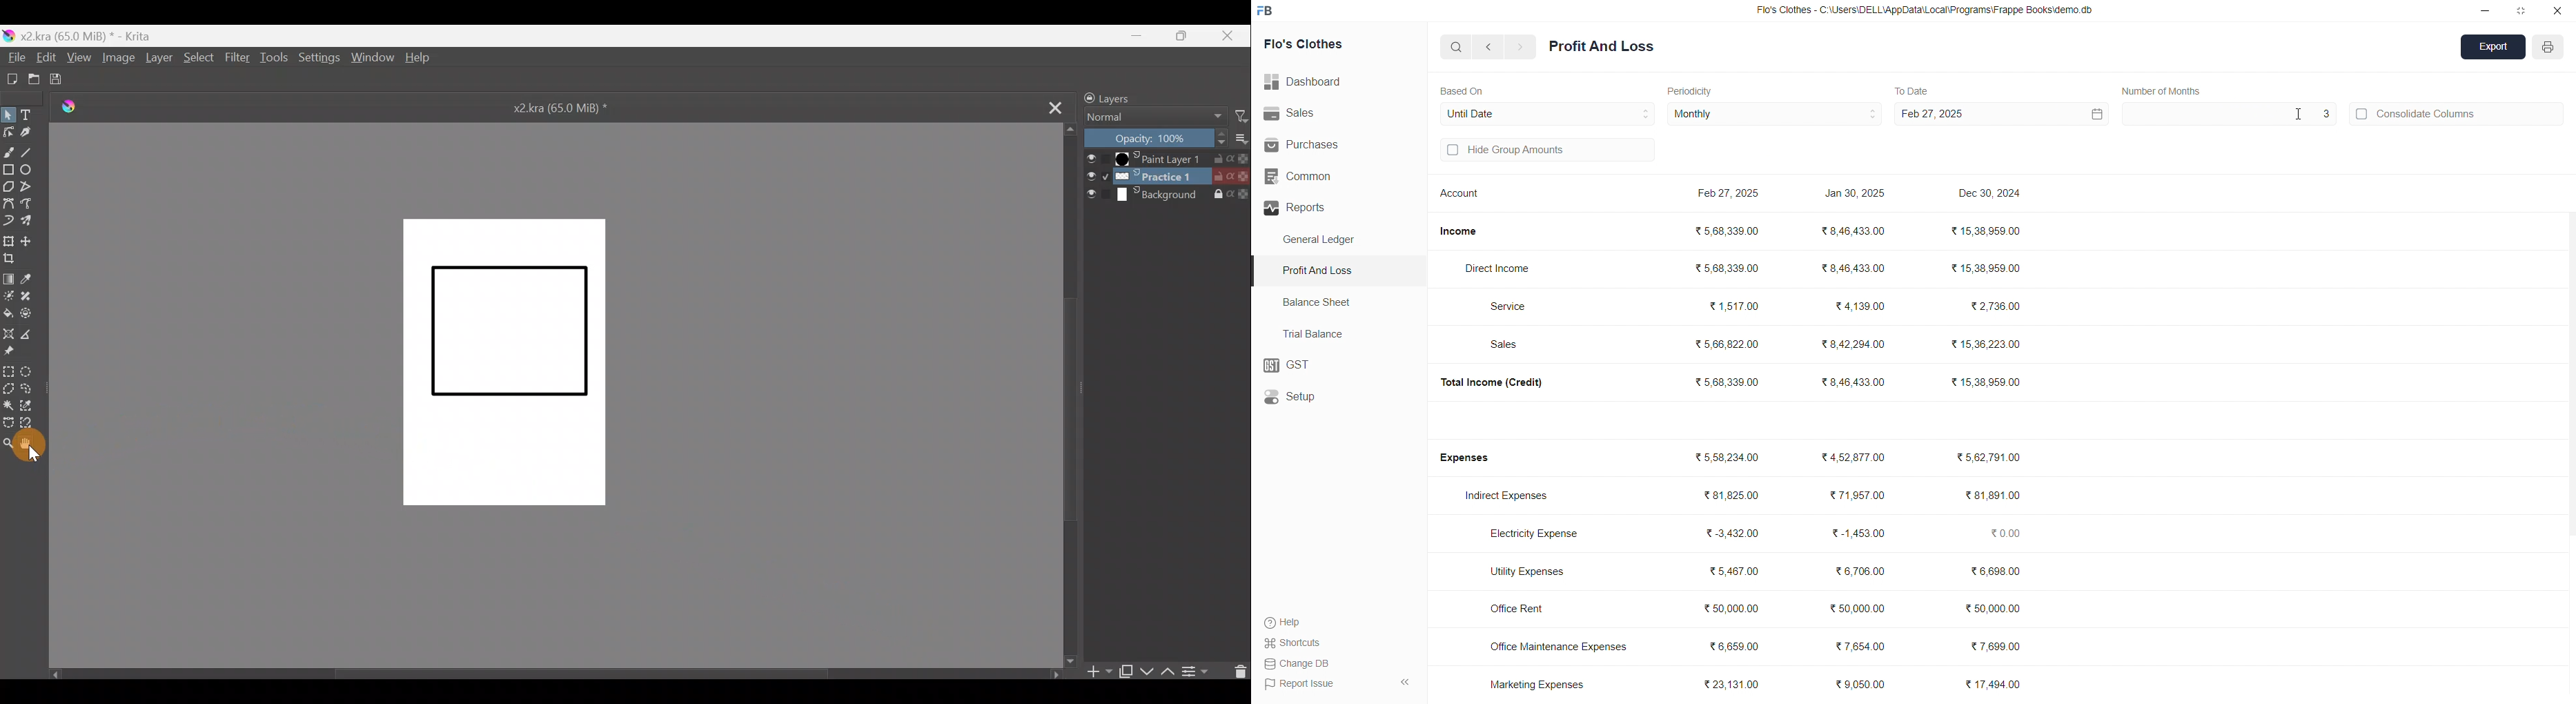 This screenshot has height=728, width=2576. What do you see at coordinates (1731, 232) in the screenshot?
I see `₹568,339.00` at bounding box center [1731, 232].